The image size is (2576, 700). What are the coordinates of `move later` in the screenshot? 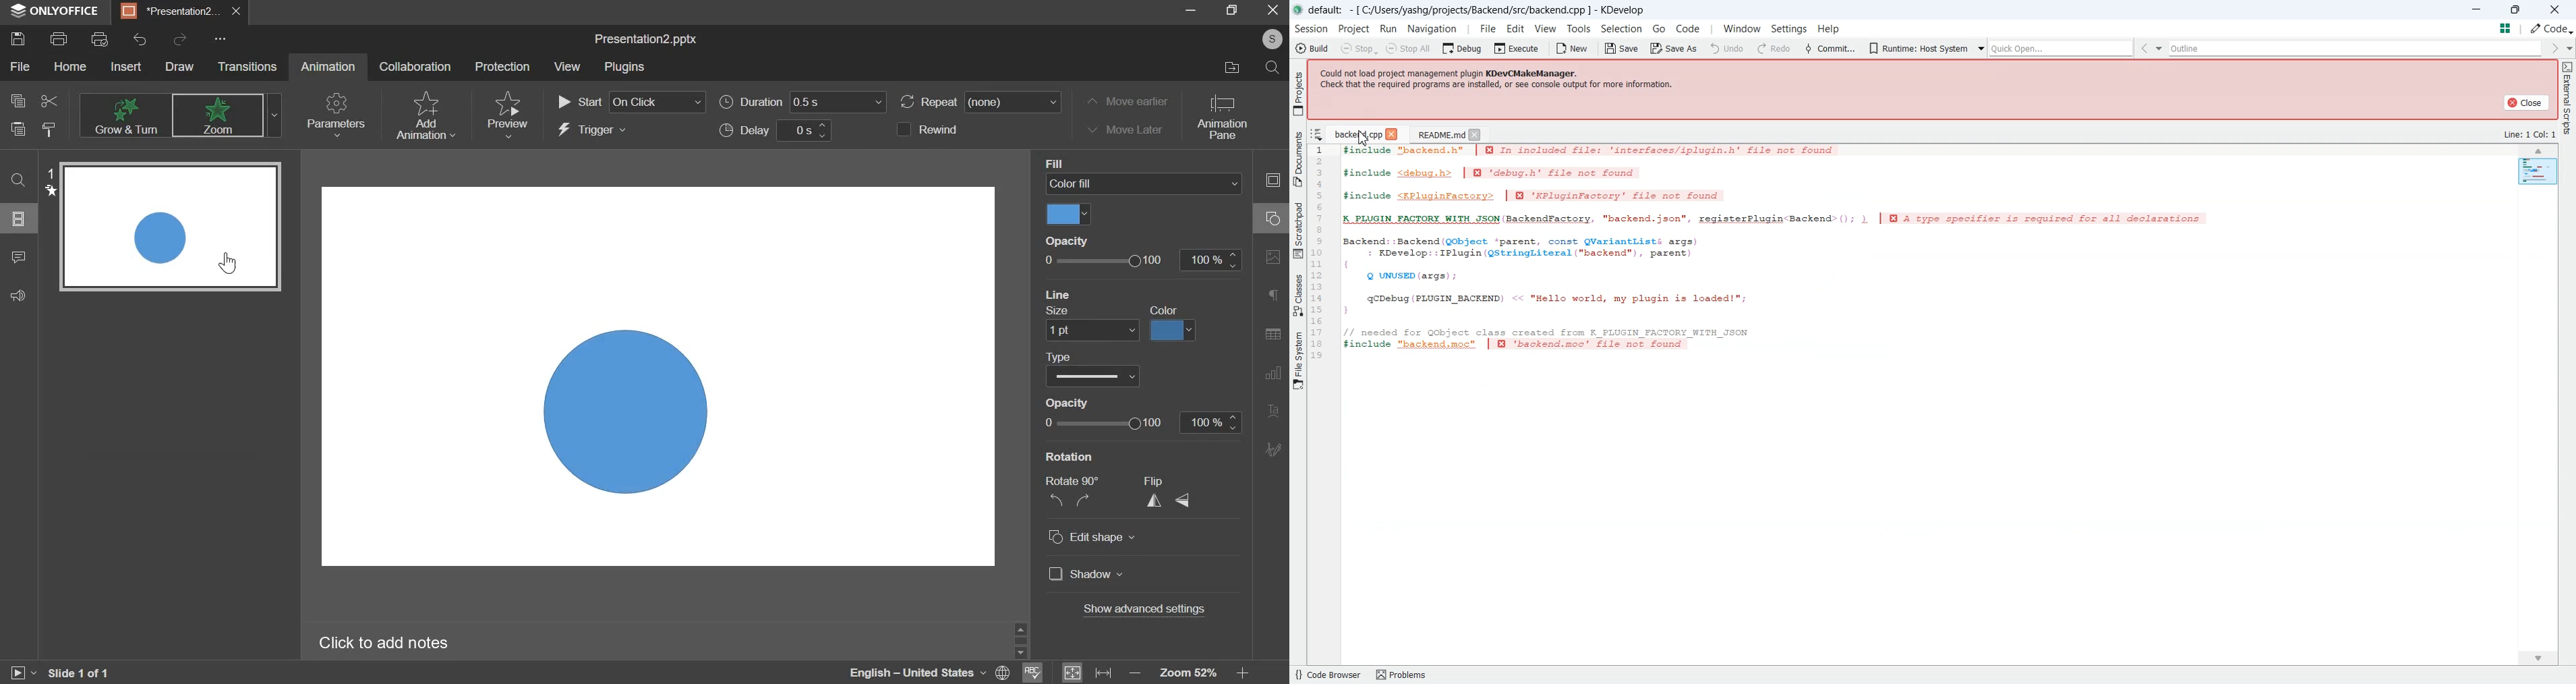 It's located at (1128, 128).